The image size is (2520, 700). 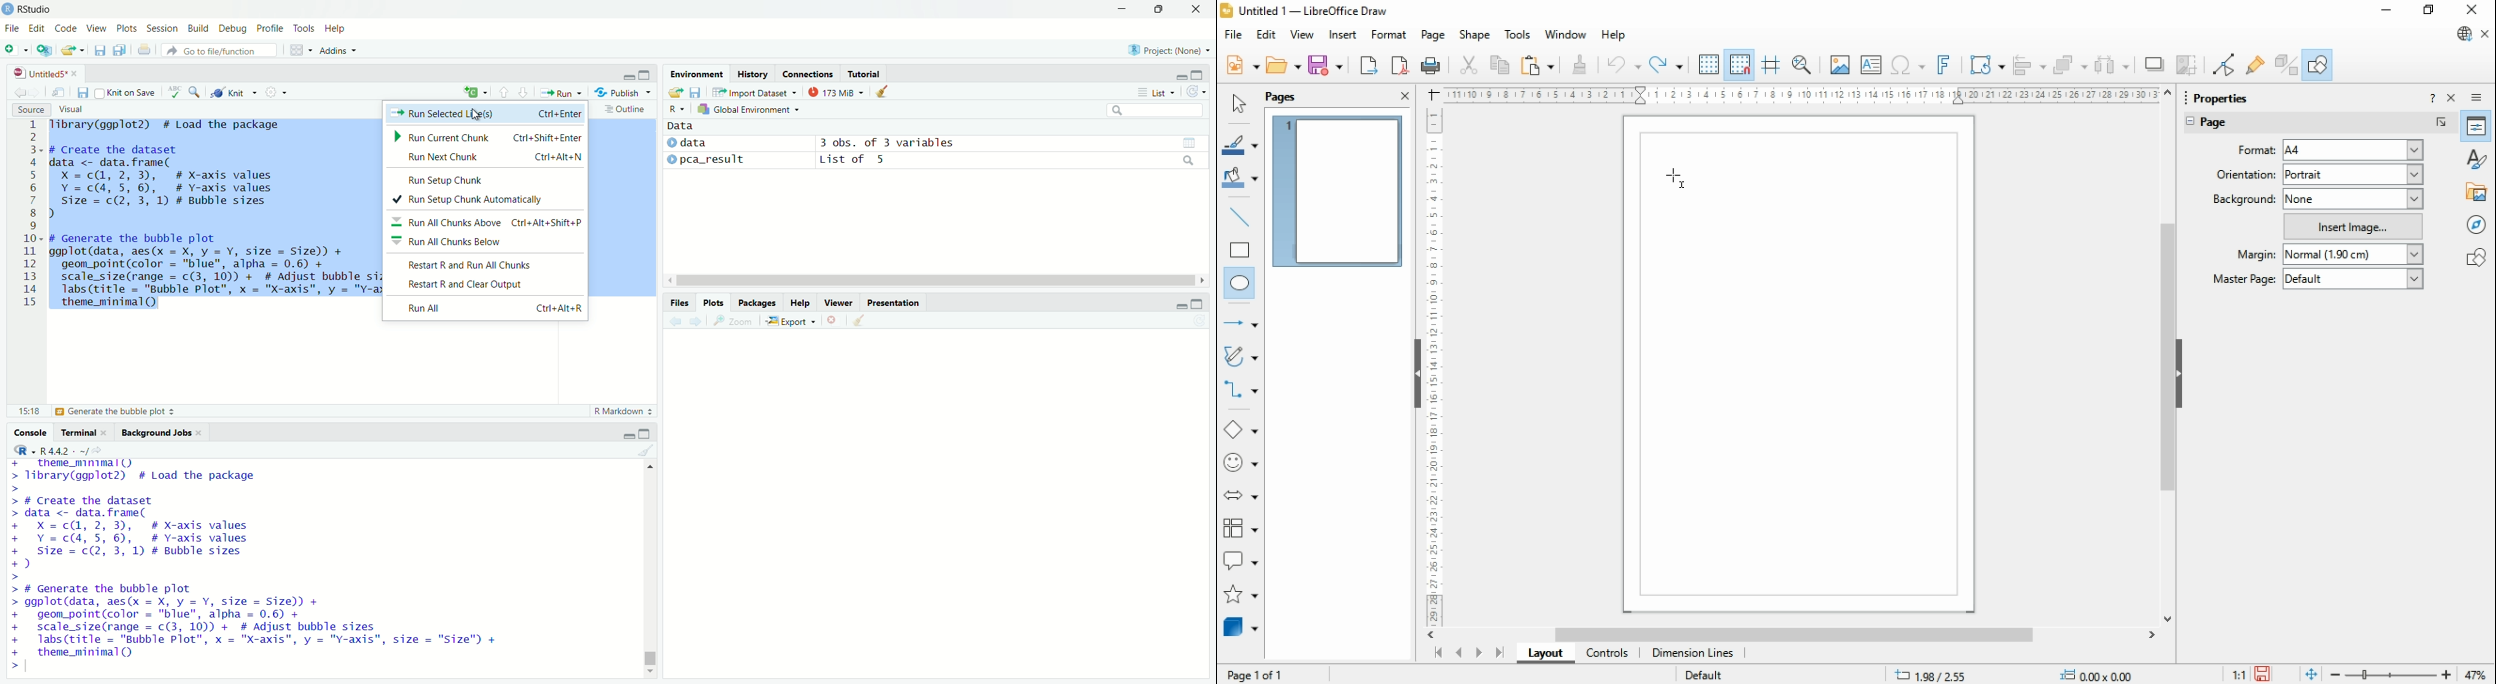 What do you see at coordinates (524, 91) in the screenshot?
I see `go to next section` at bounding box center [524, 91].